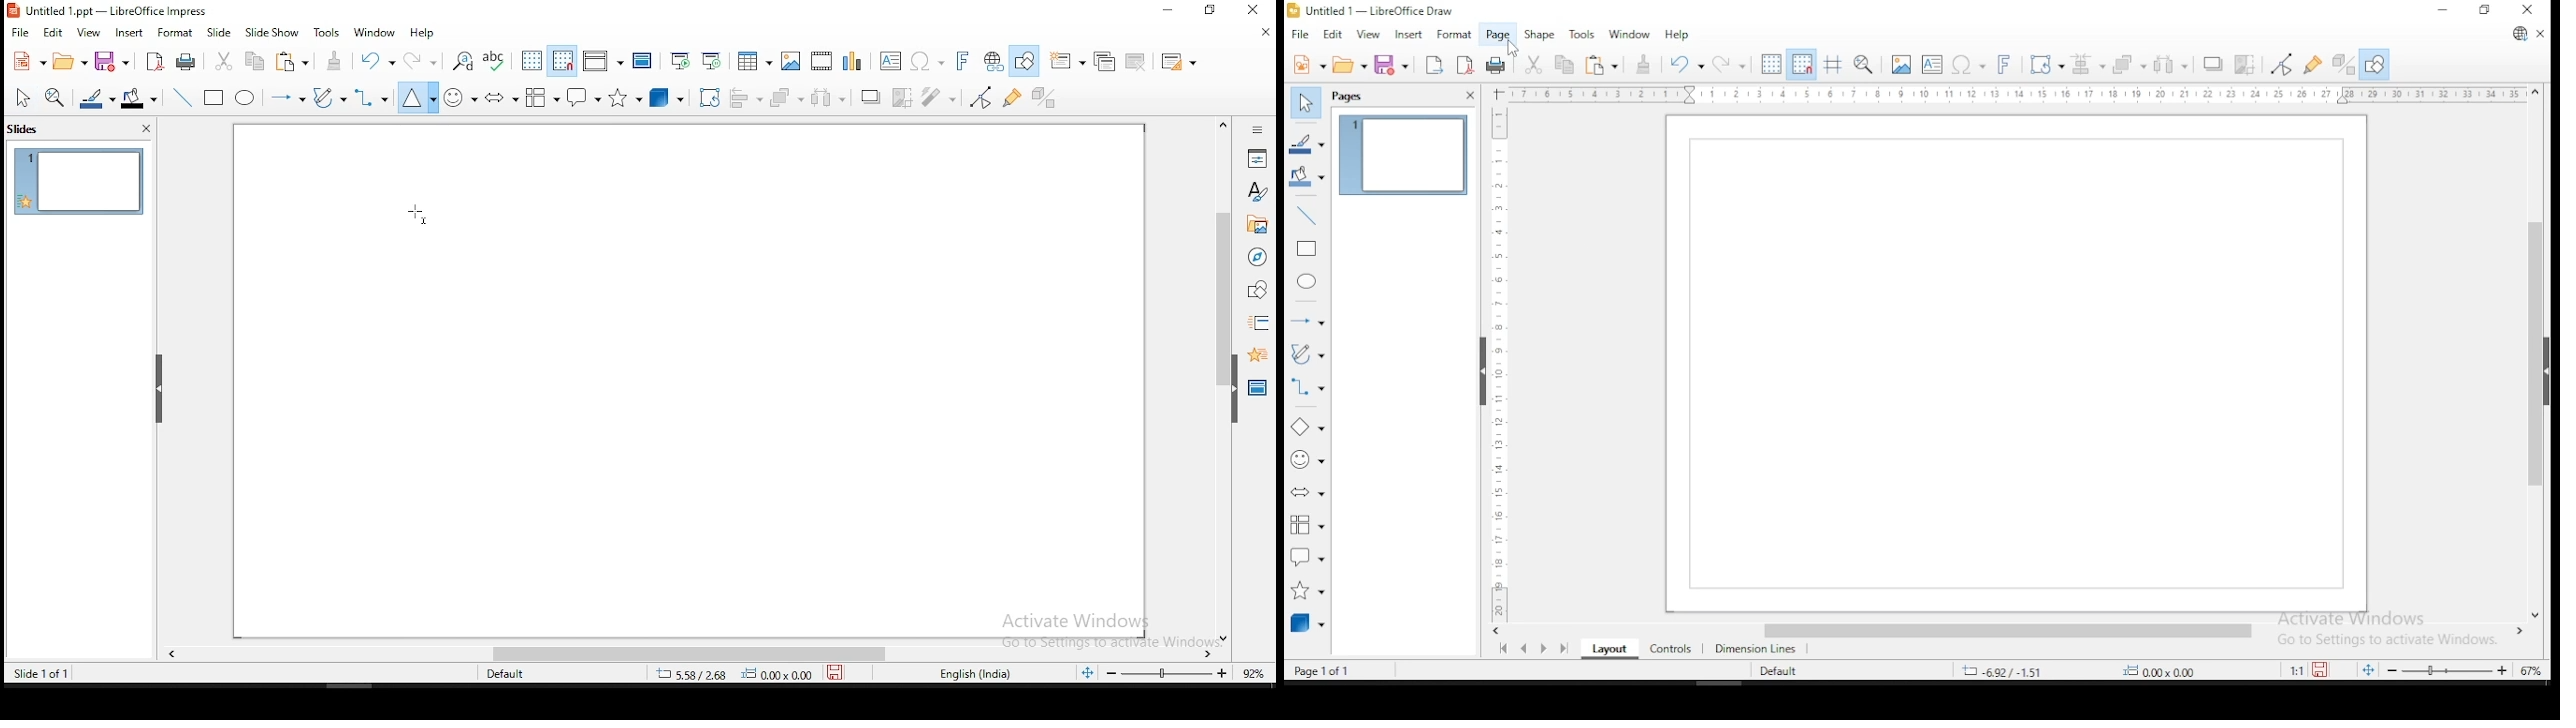  Describe the element at coordinates (925, 61) in the screenshot. I see `special characters` at that location.